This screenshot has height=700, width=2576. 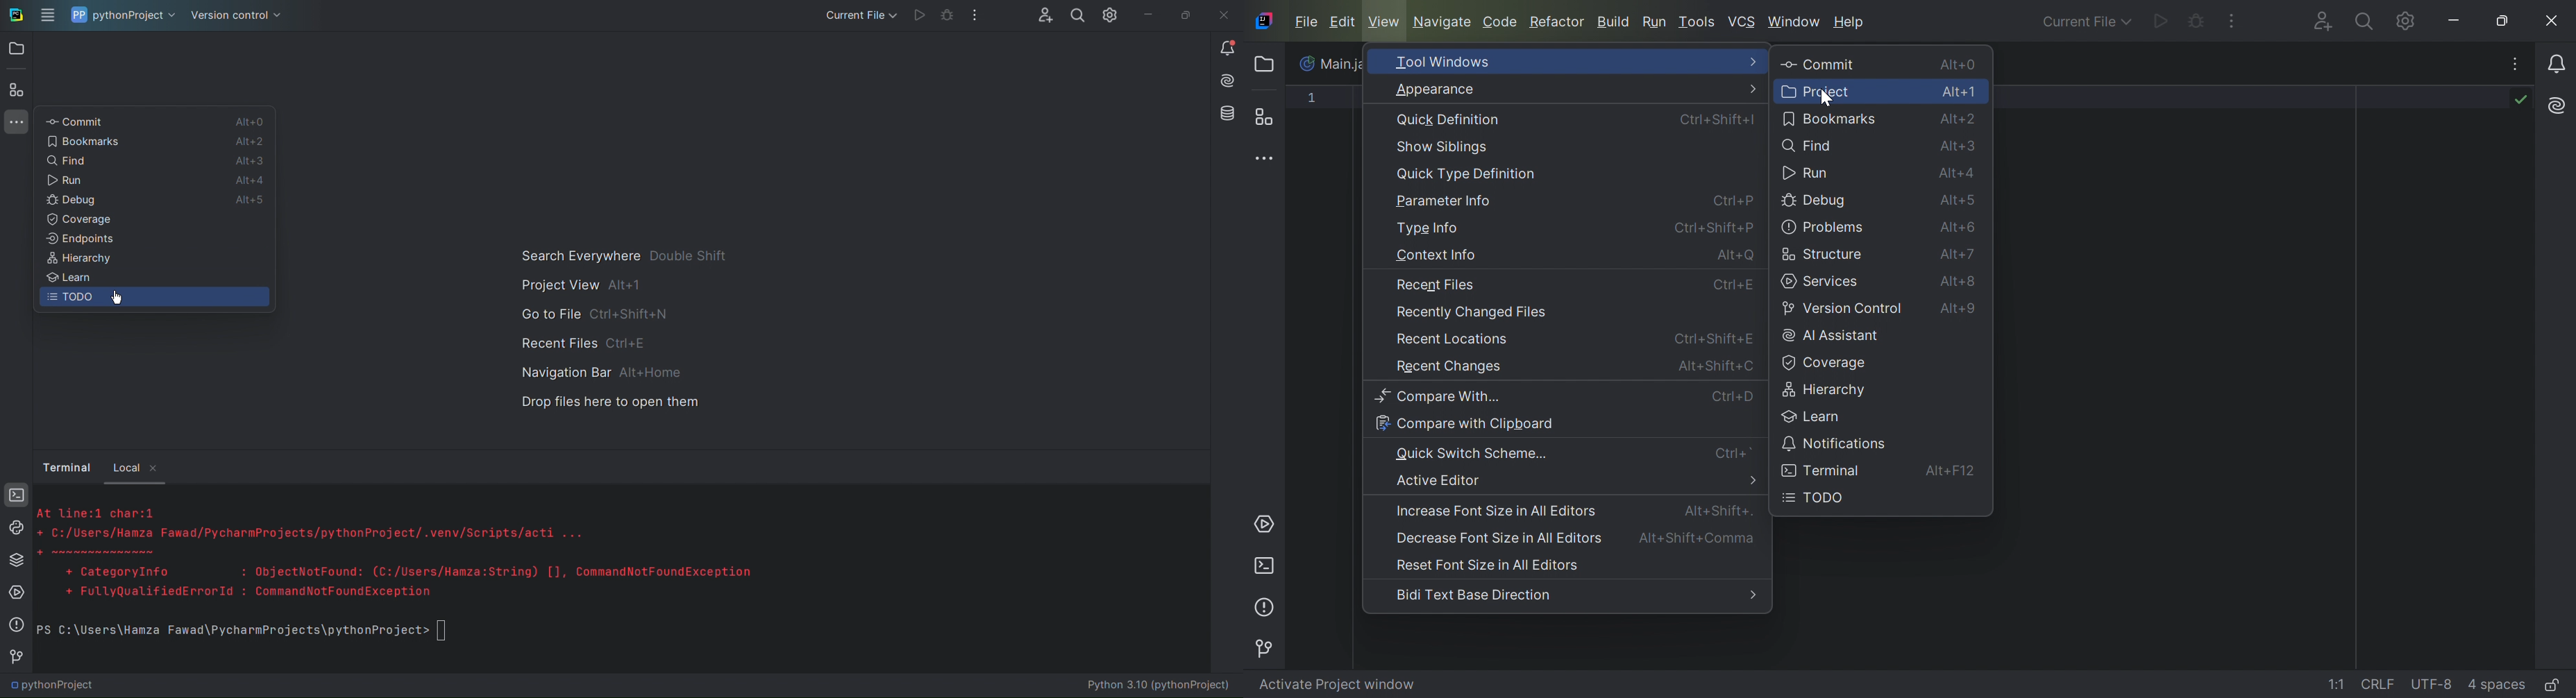 What do you see at coordinates (596, 315) in the screenshot?
I see `Go to File` at bounding box center [596, 315].